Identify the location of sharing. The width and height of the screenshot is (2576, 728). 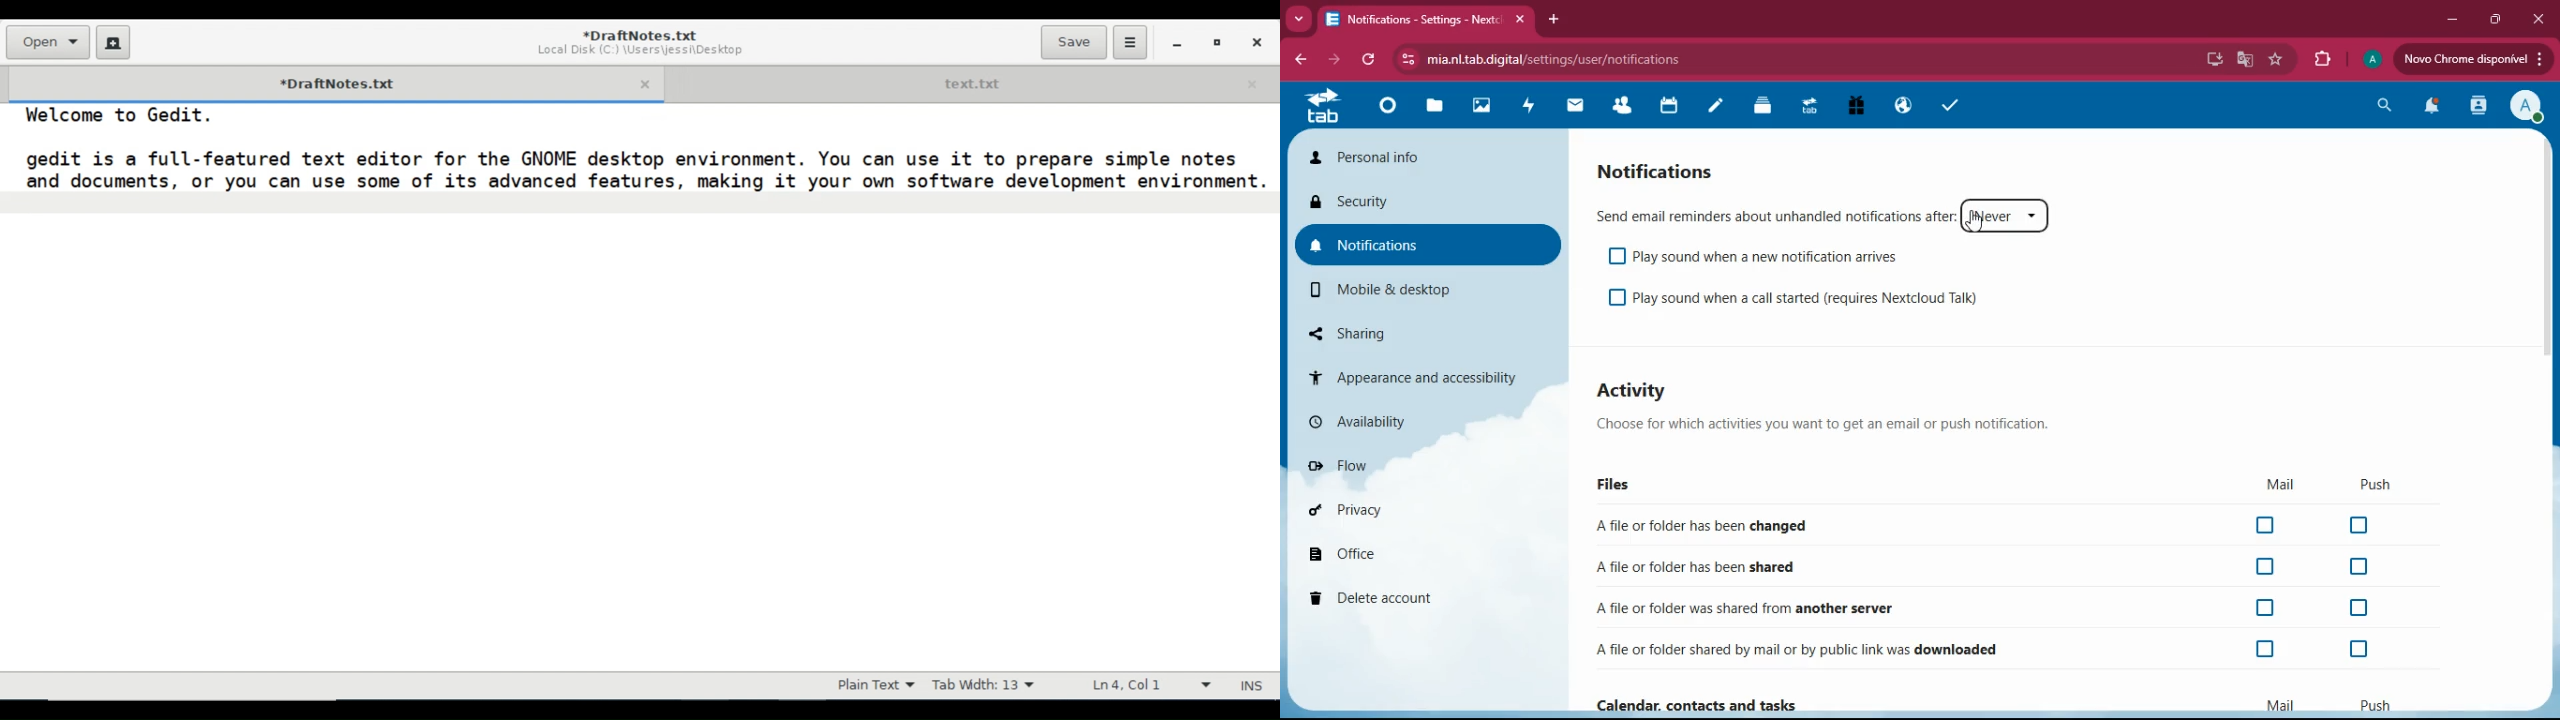
(1388, 333).